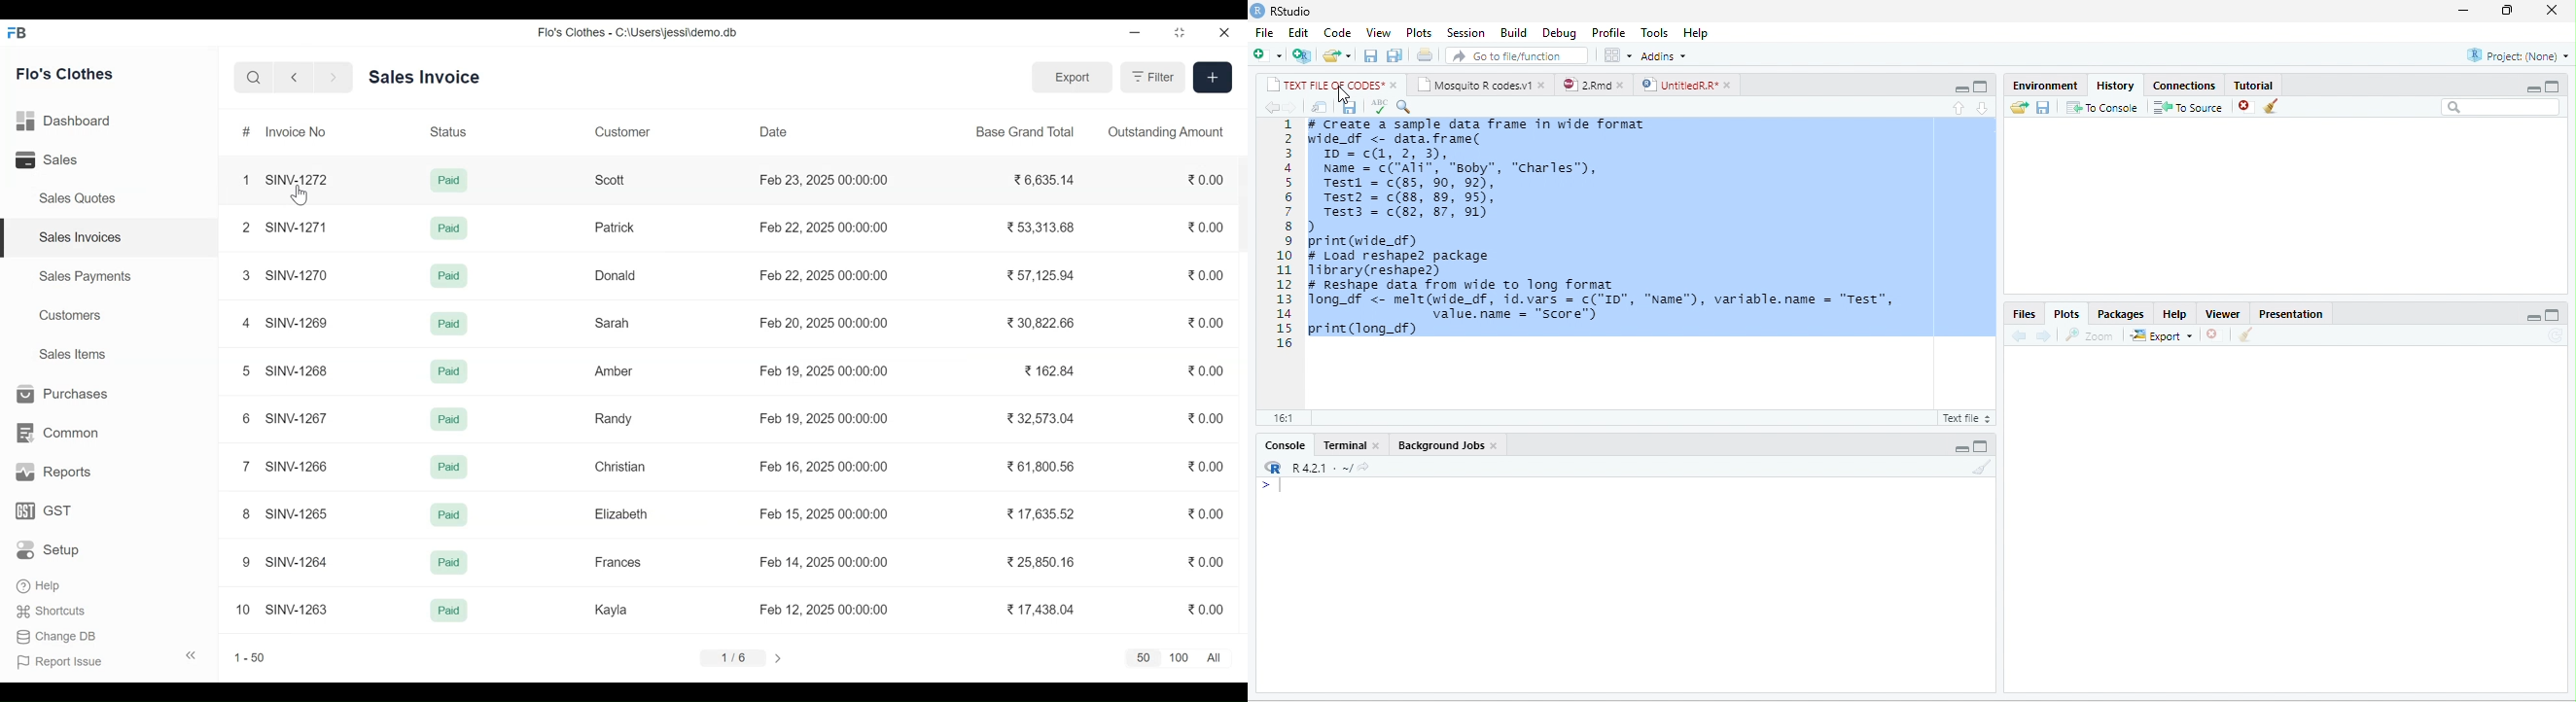 This screenshot has height=728, width=2576. What do you see at coordinates (2102, 106) in the screenshot?
I see `To Console` at bounding box center [2102, 106].